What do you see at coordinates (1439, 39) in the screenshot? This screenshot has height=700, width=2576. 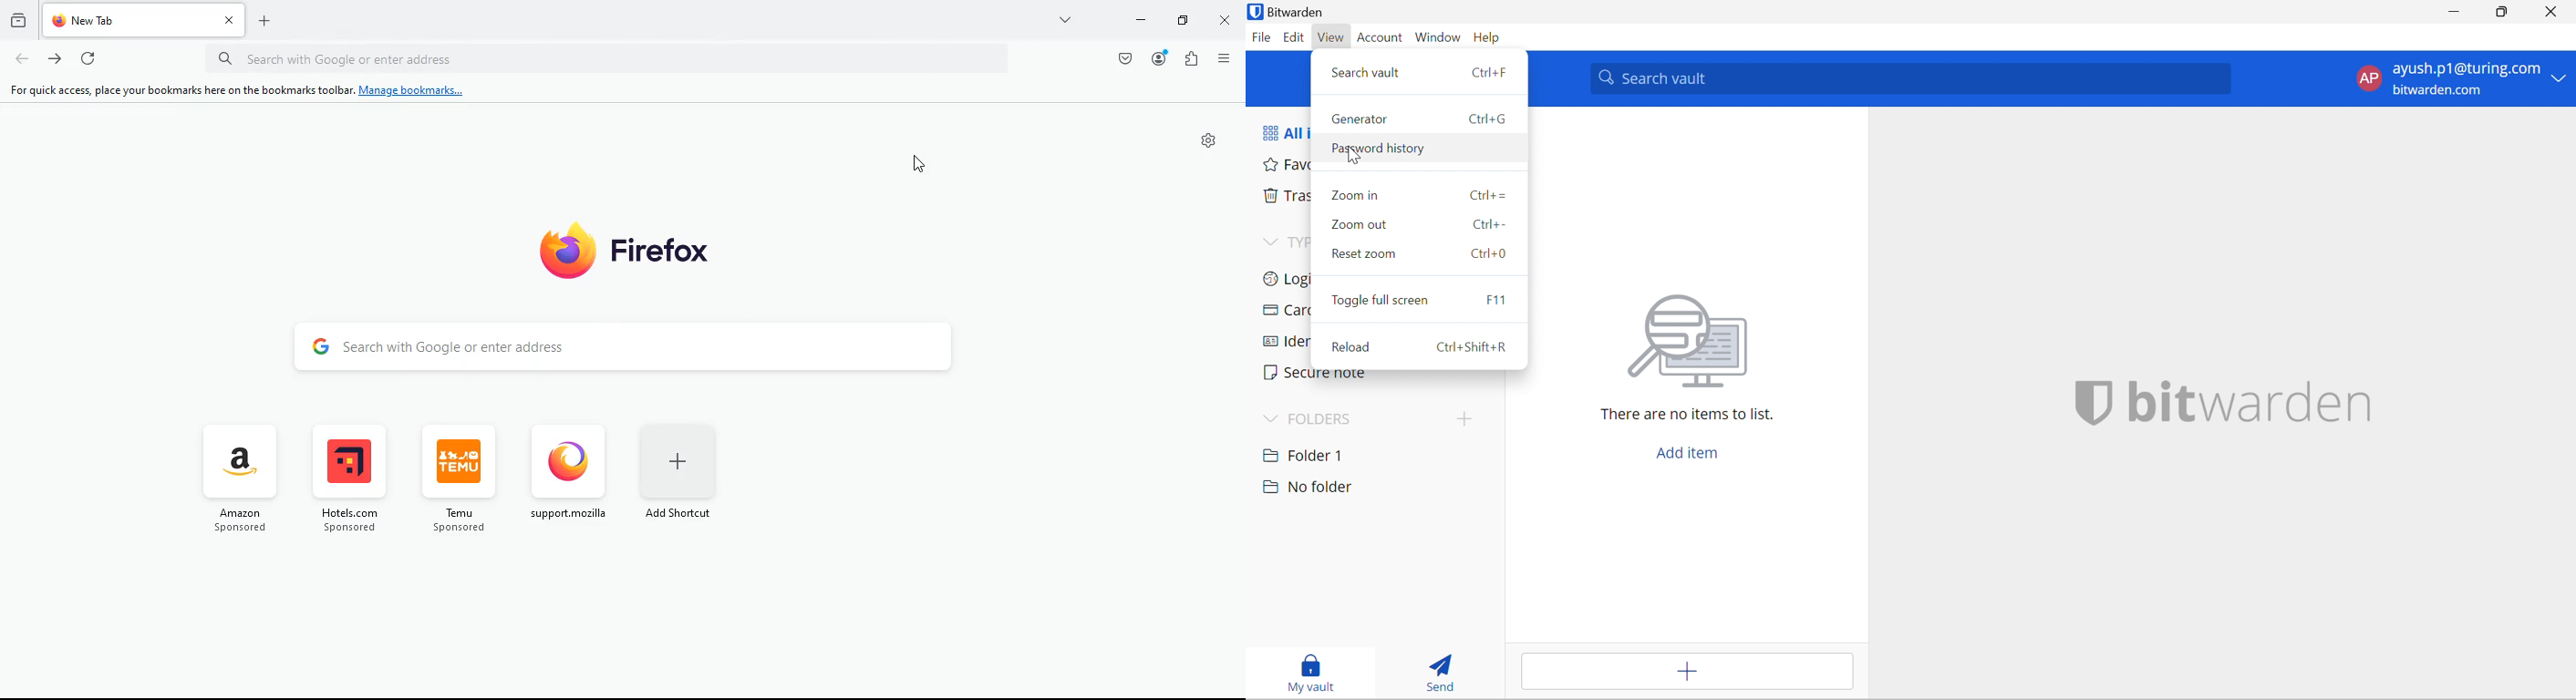 I see `window` at bounding box center [1439, 39].